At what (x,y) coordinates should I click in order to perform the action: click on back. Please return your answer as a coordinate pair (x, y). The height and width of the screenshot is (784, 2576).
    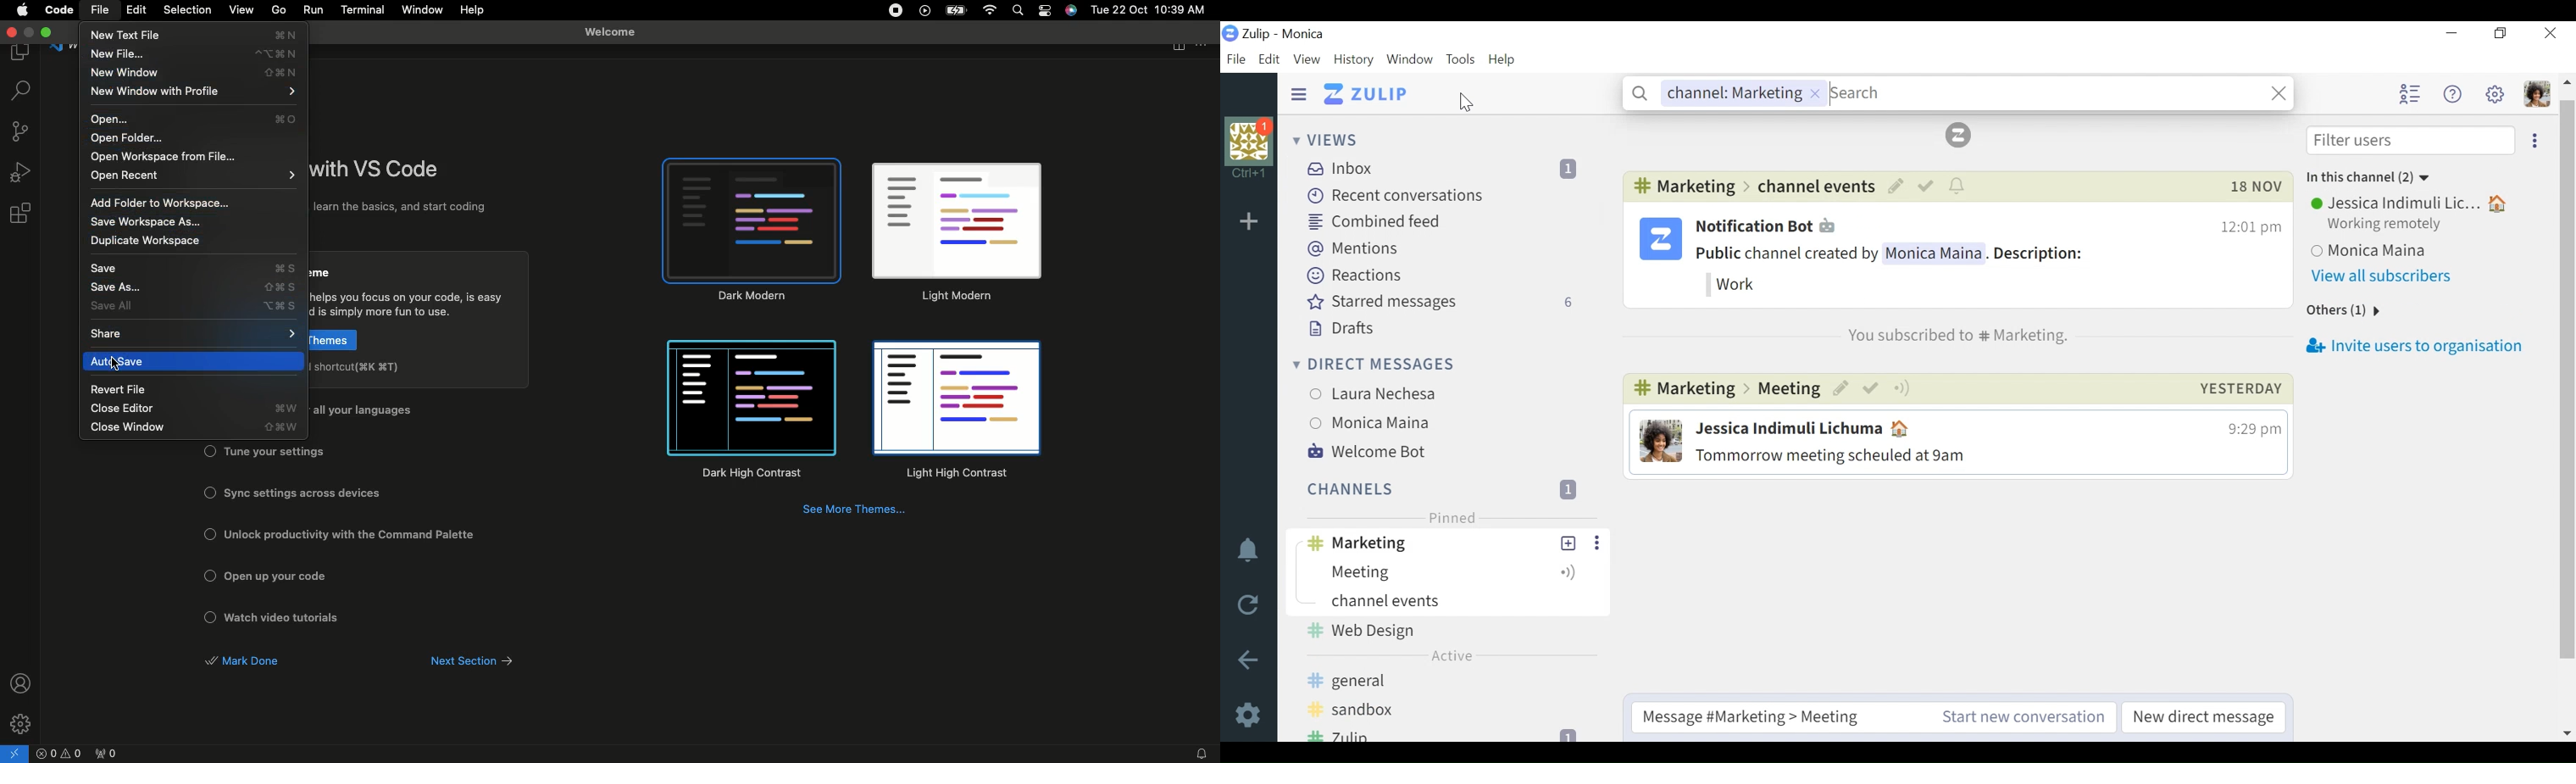
    Looking at the image, I should click on (1251, 658).